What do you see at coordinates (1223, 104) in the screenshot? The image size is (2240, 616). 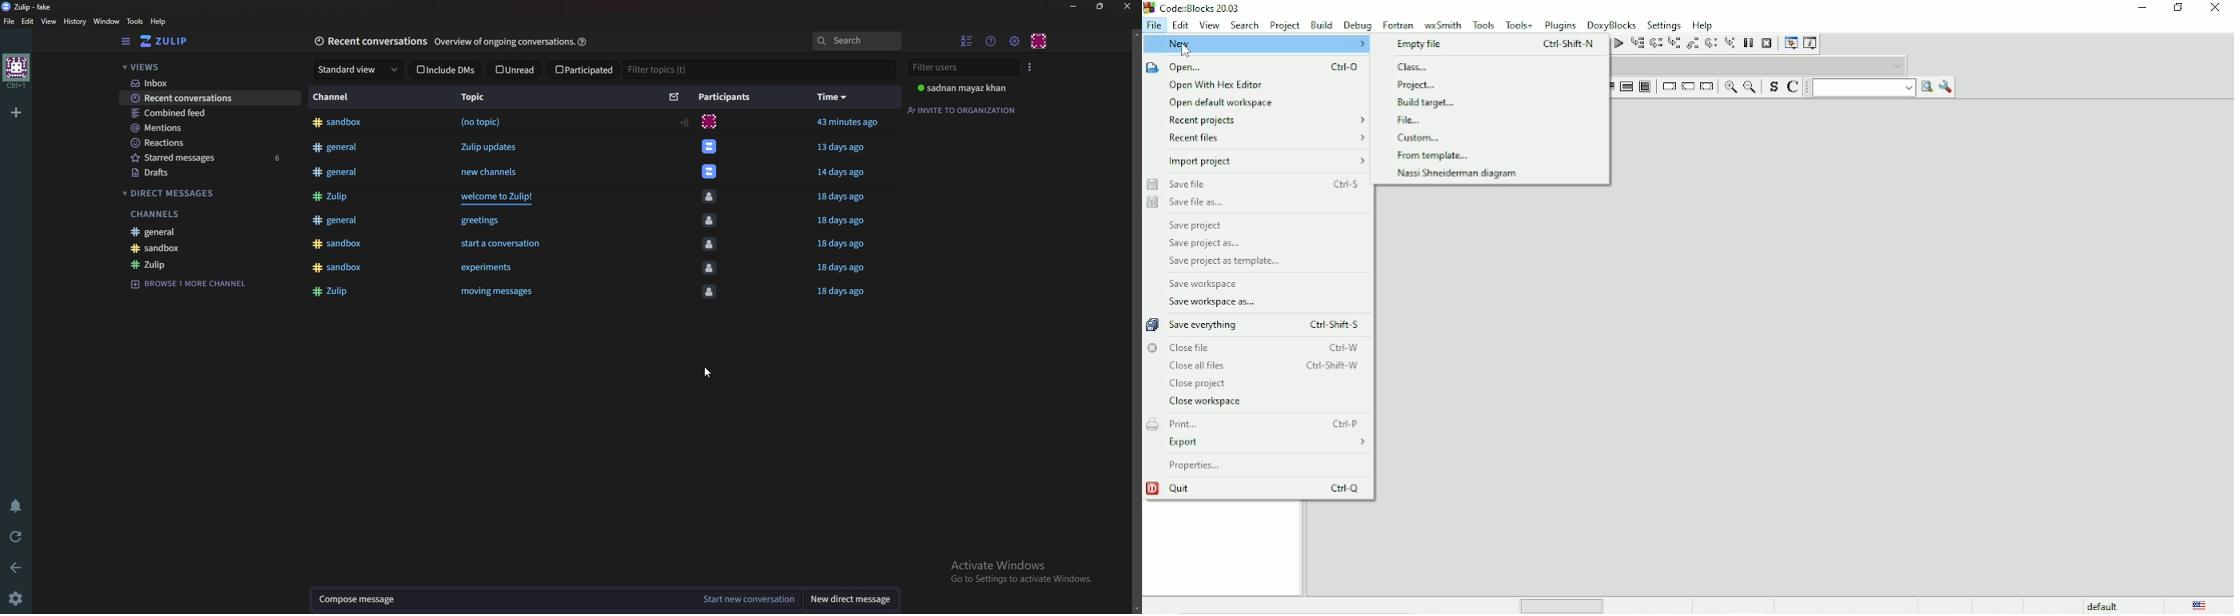 I see `Open default workspace` at bounding box center [1223, 104].